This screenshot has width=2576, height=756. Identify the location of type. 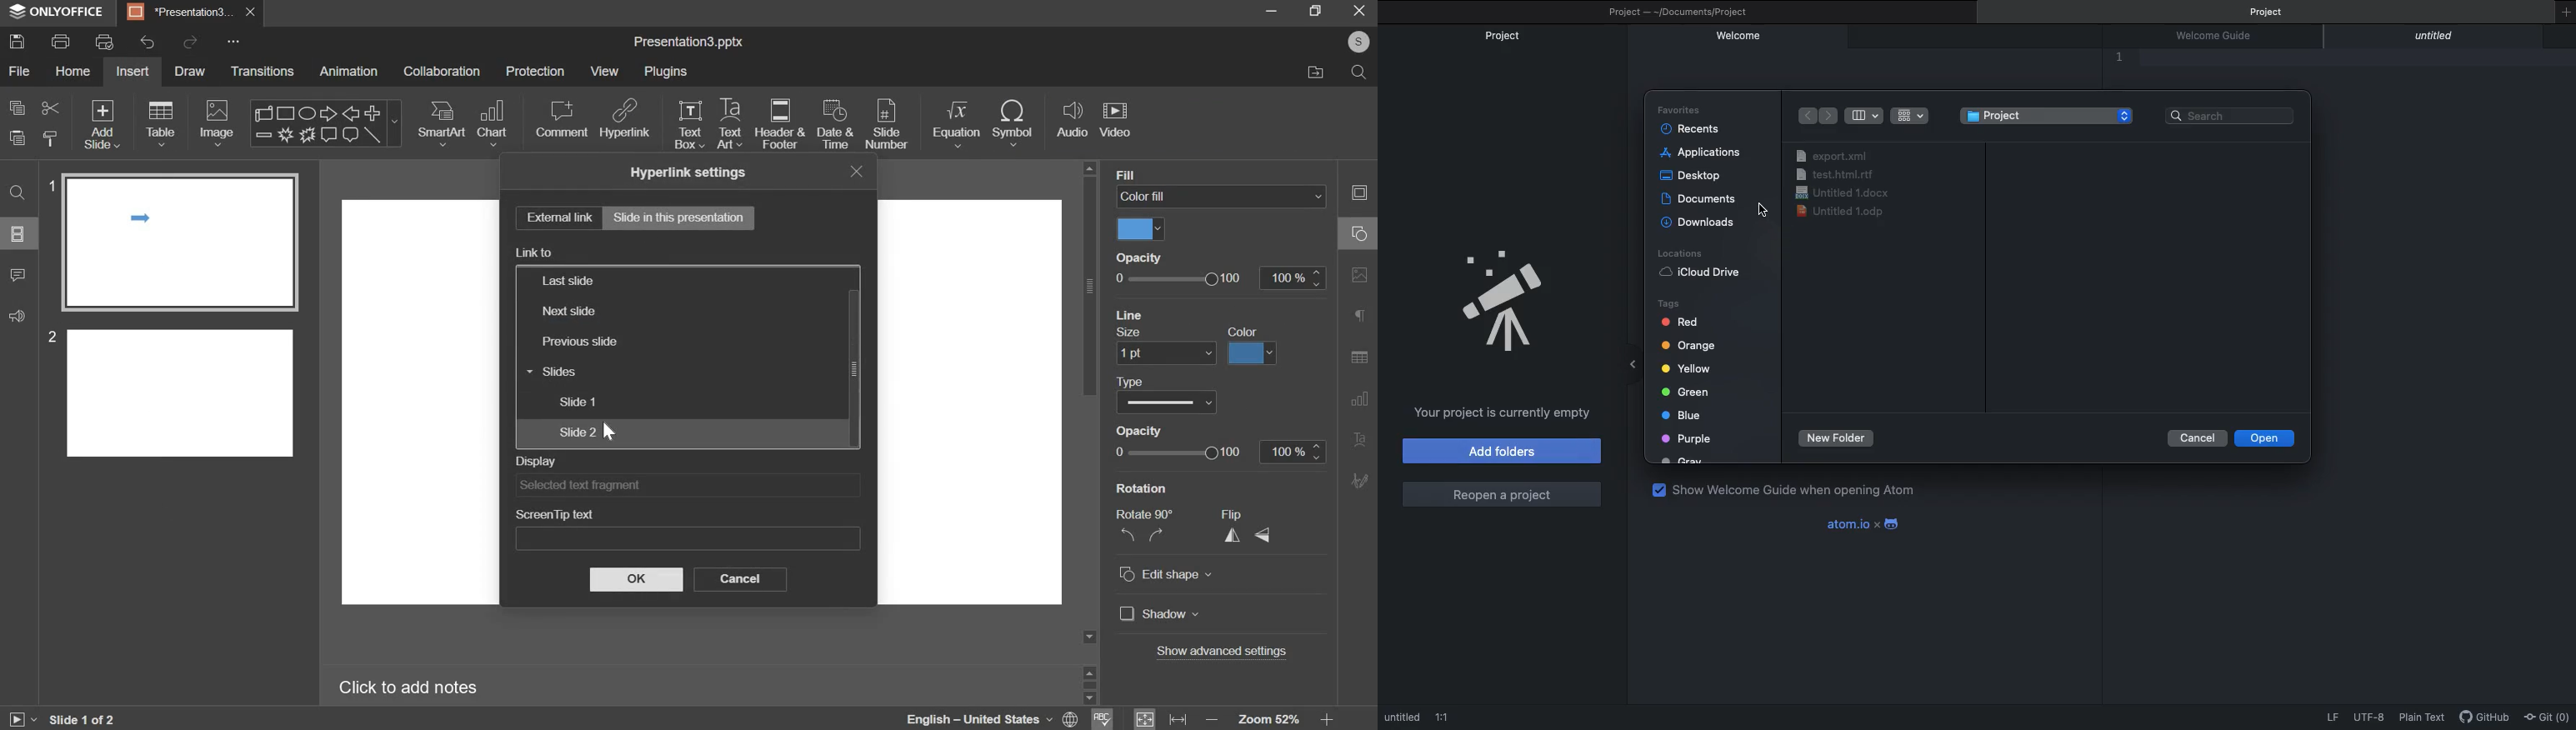
(1131, 382).